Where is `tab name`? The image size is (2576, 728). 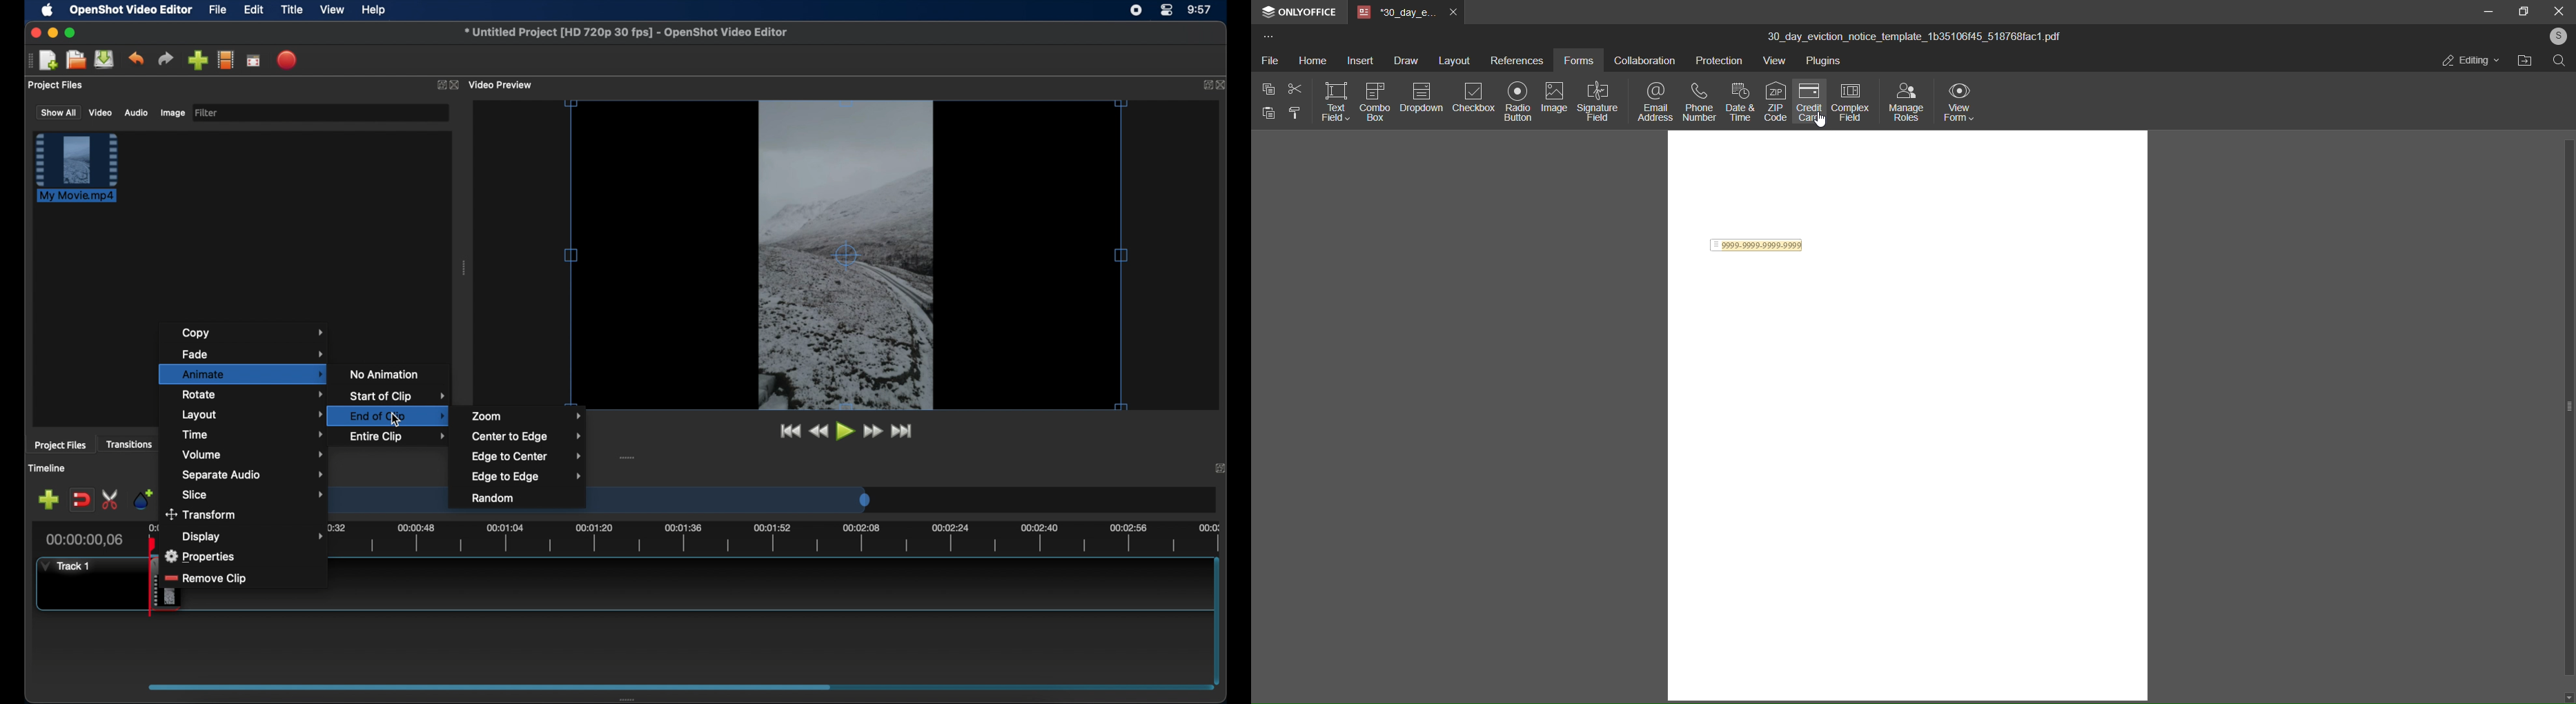
tab name is located at coordinates (1395, 12).